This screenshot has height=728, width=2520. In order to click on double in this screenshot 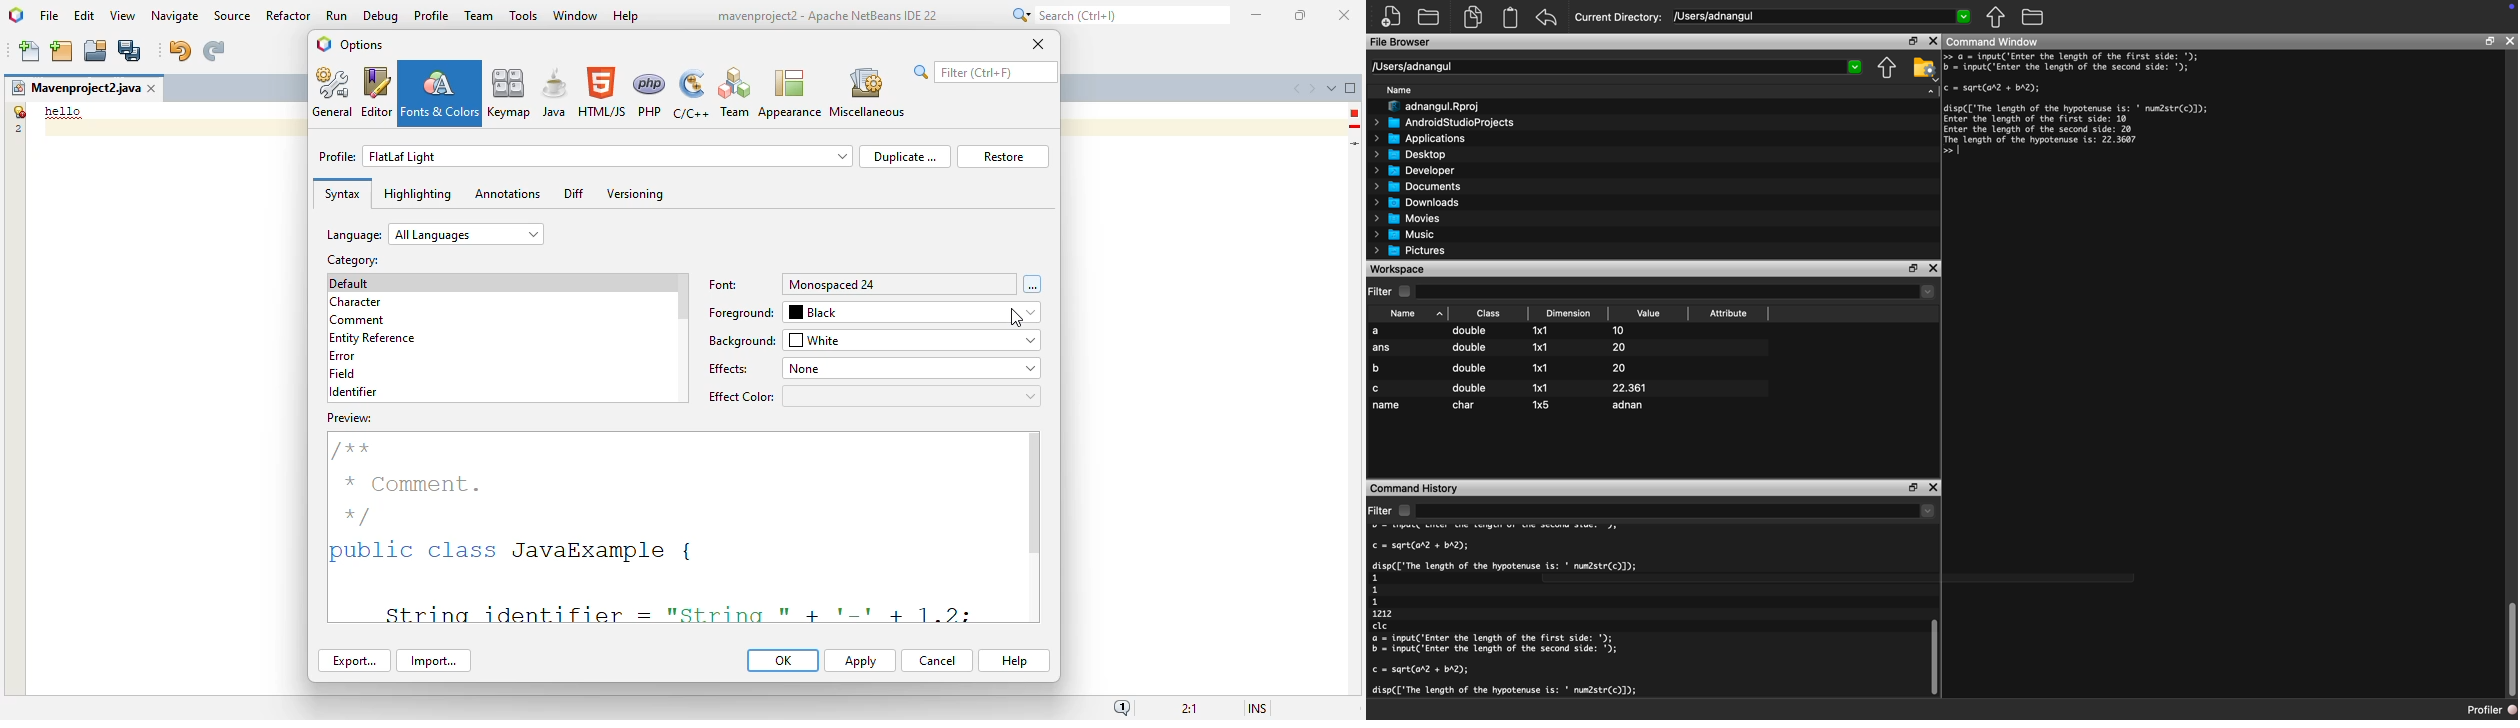, I will do `click(1471, 332)`.